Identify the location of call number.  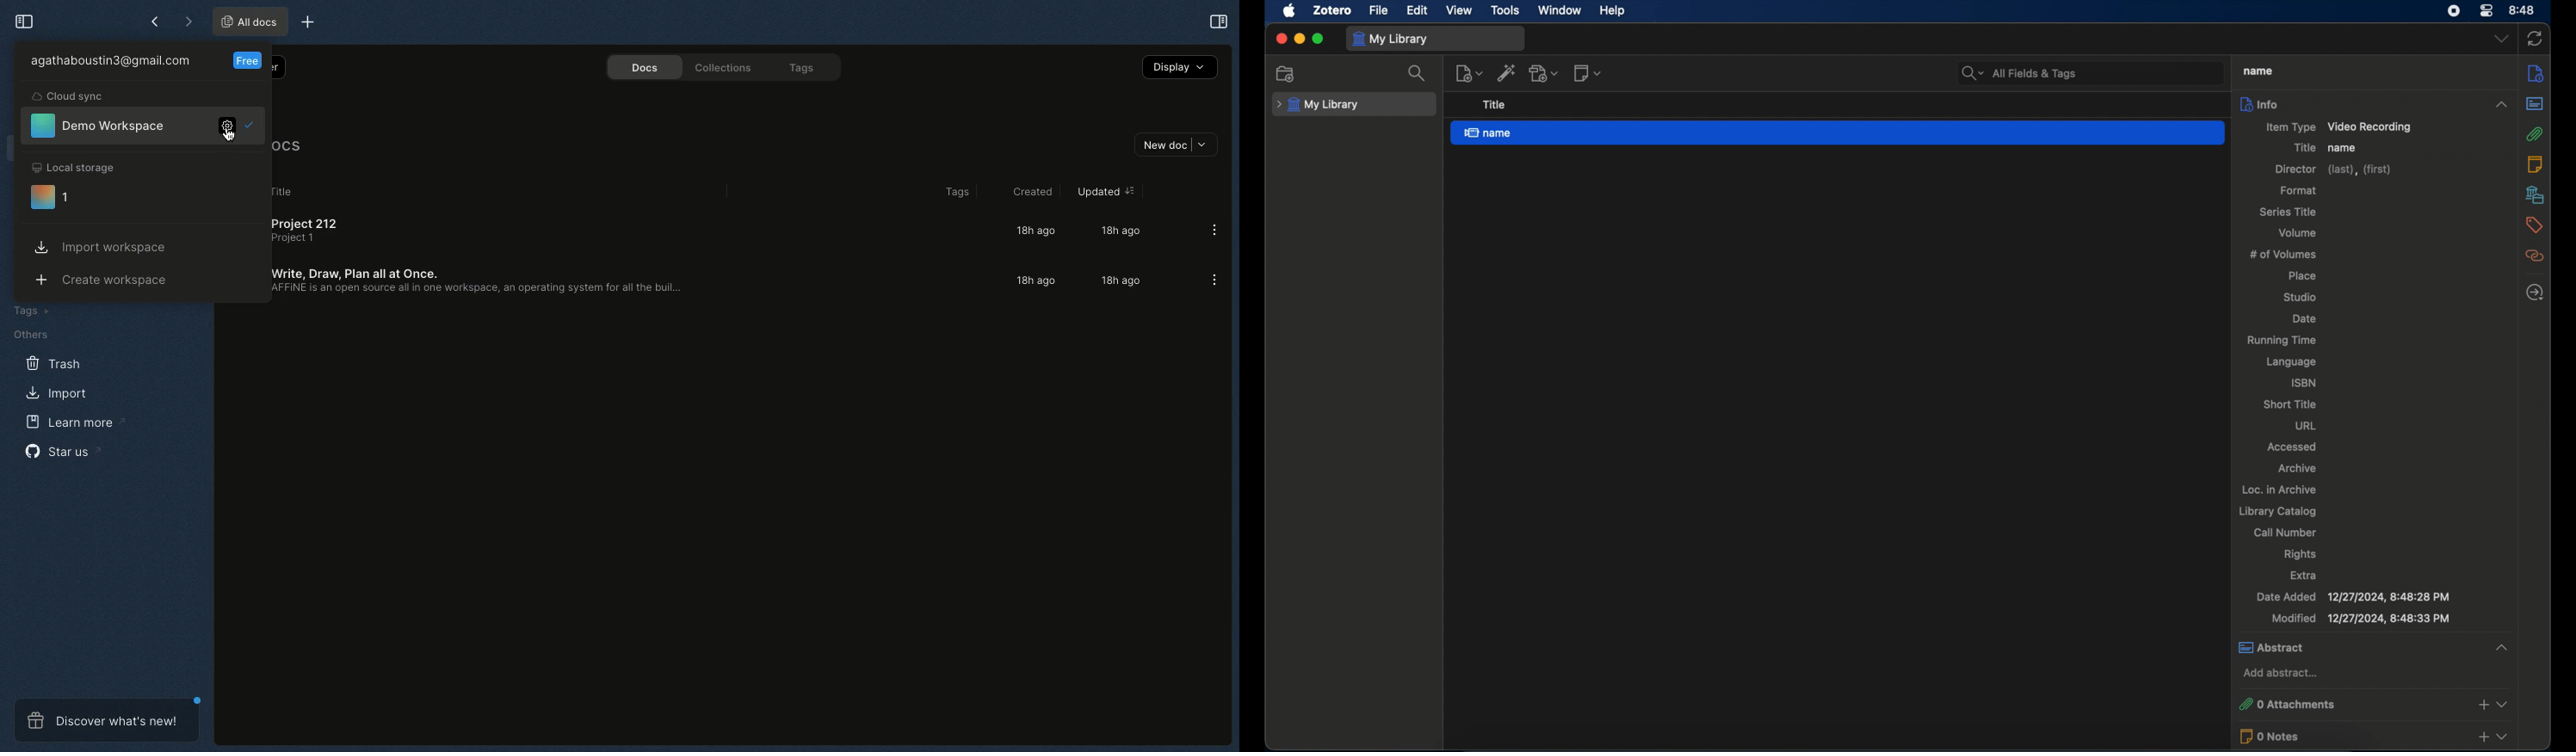
(2287, 532).